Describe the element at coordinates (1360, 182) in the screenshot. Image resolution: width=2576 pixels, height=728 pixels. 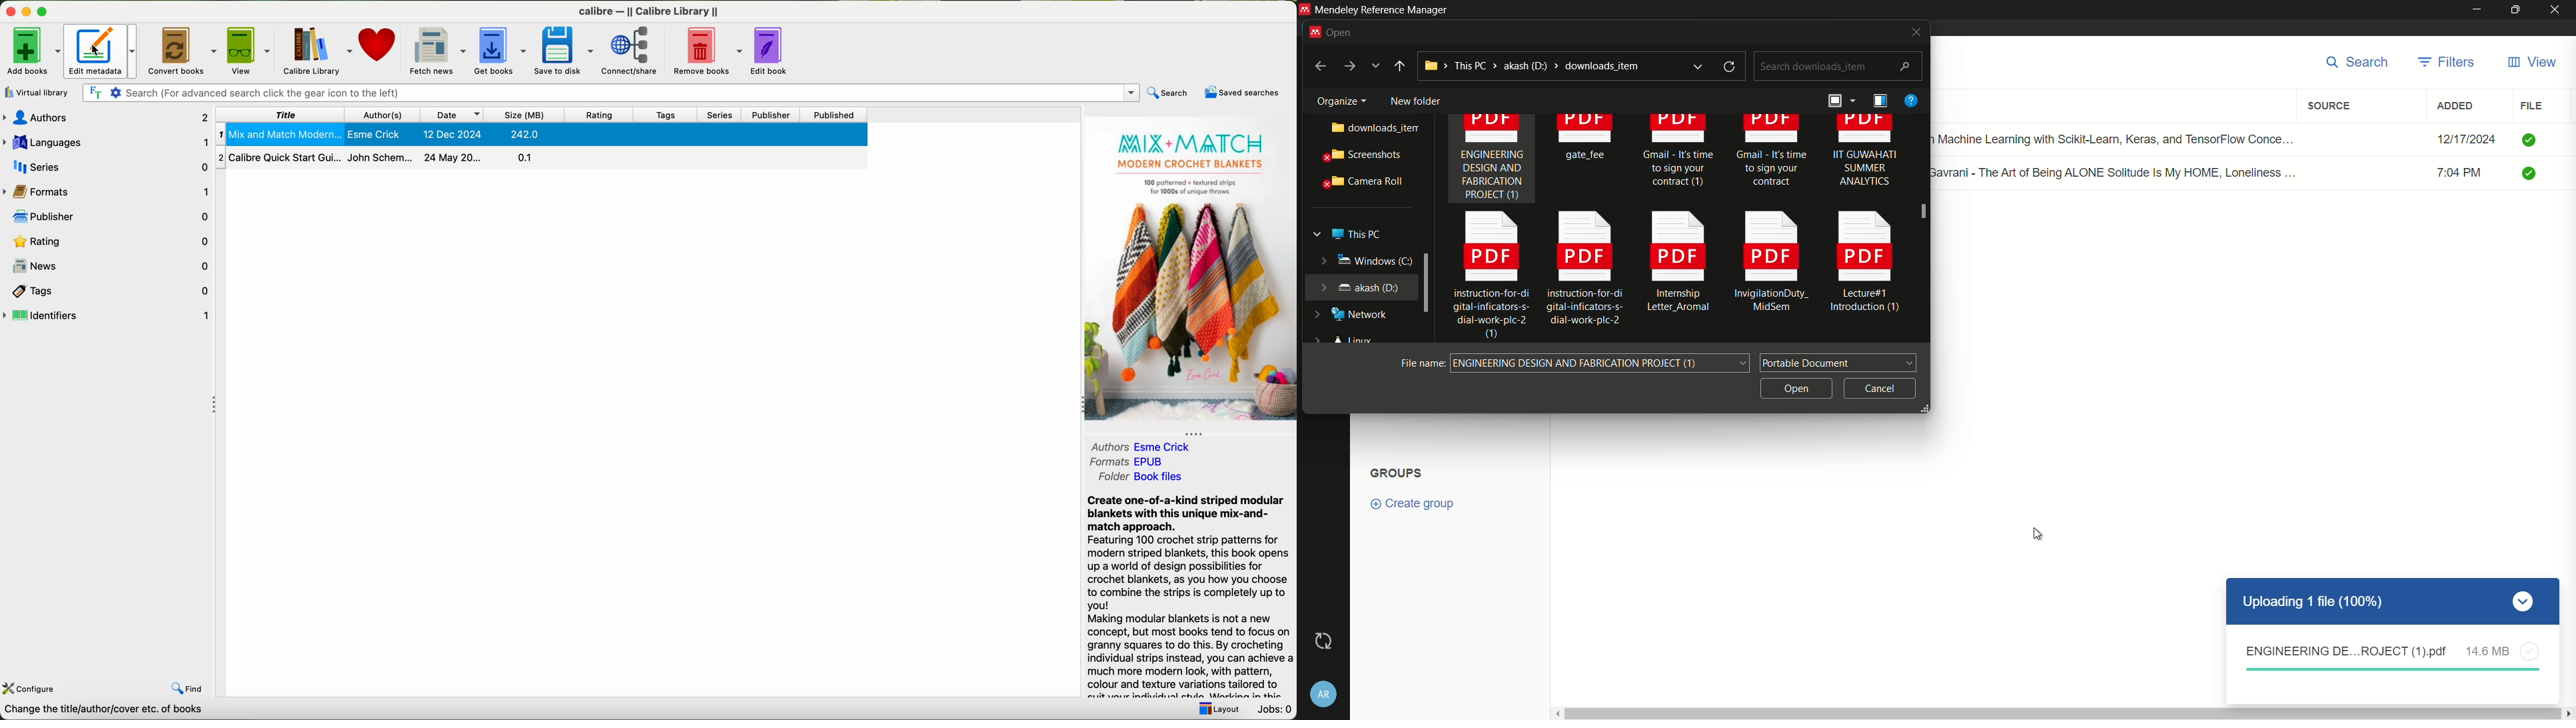
I see `camera roll` at that location.